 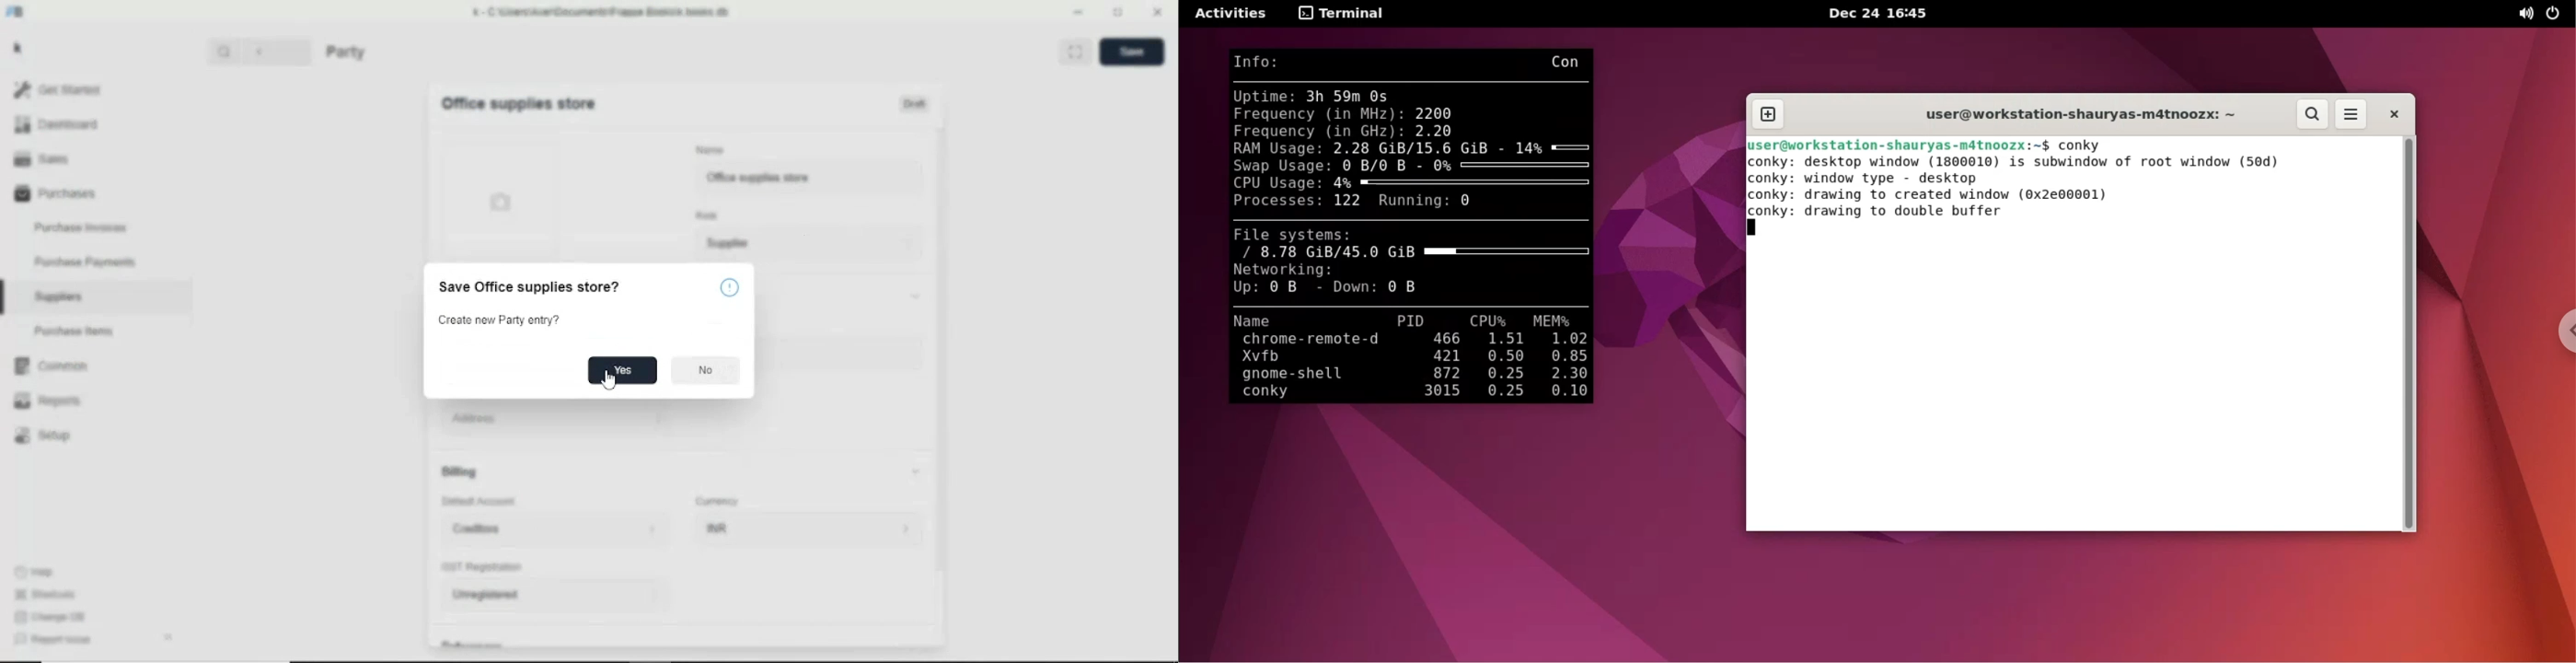 What do you see at coordinates (602, 11) in the screenshot?
I see `k - C\Users\Acer\Documents\Frappe books\k.books.db` at bounding box center [602, 11].